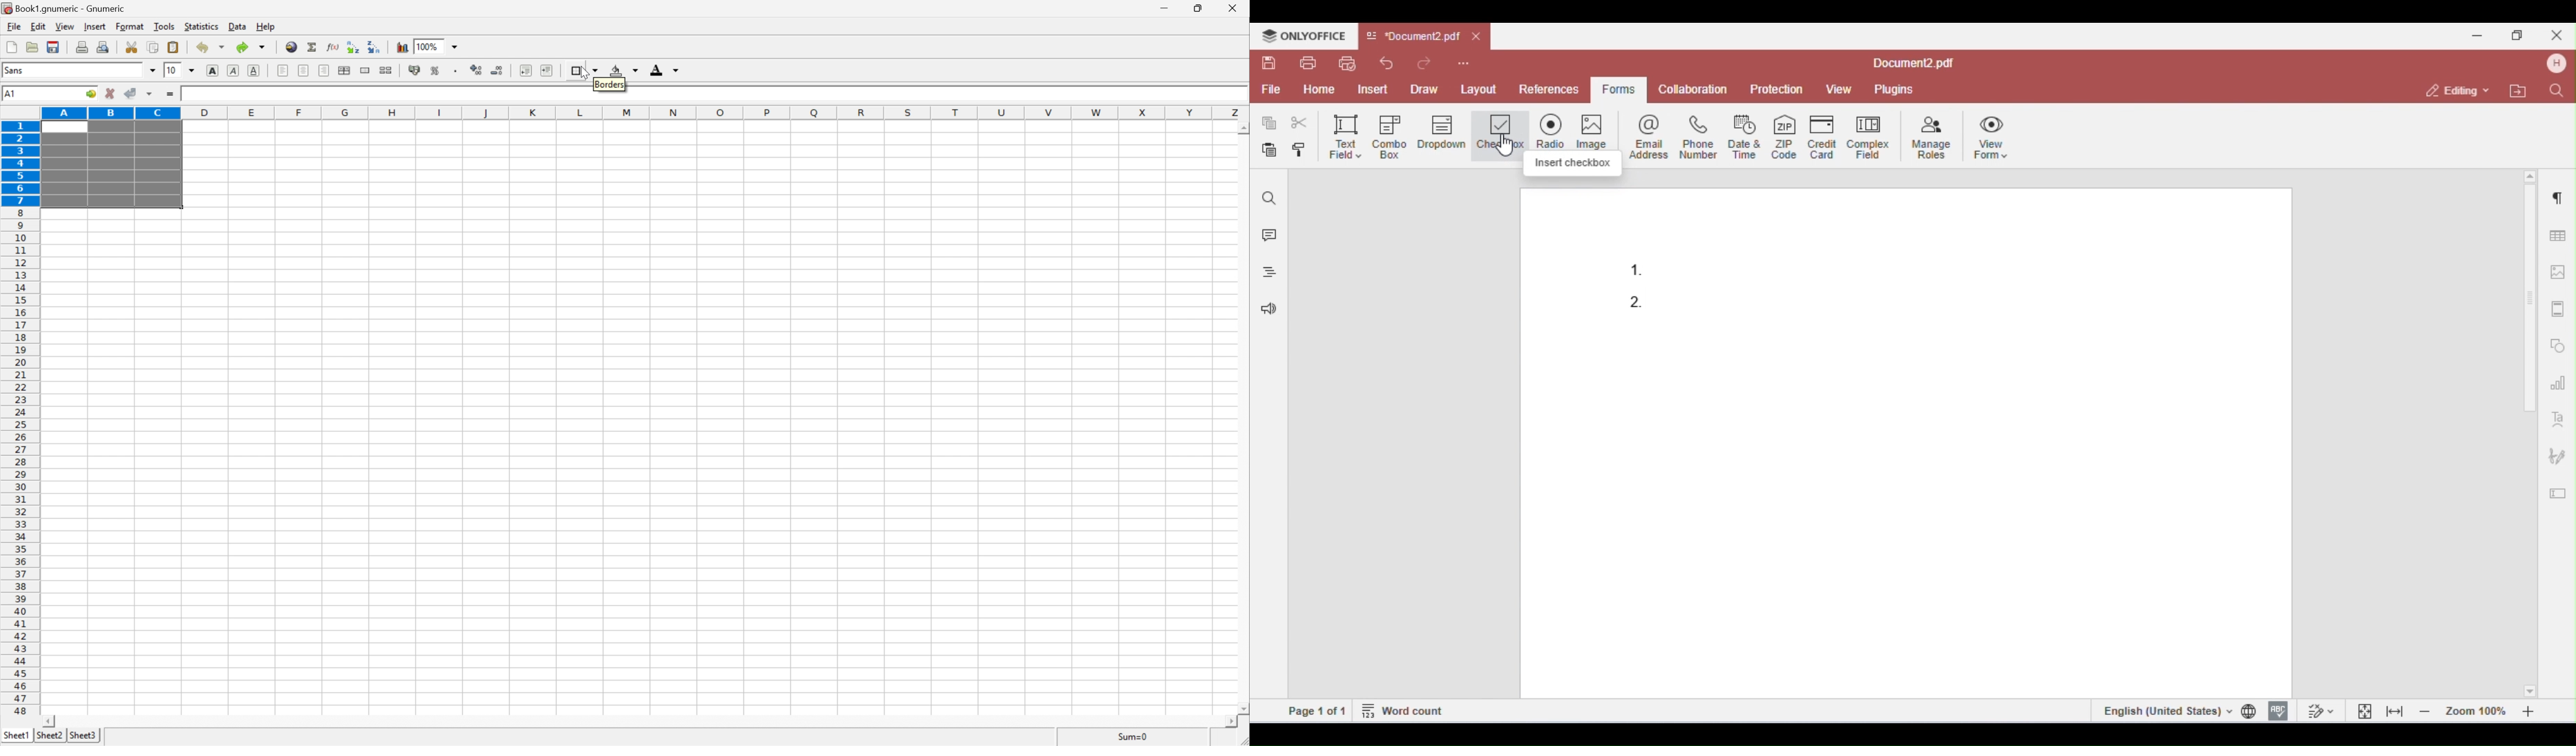  What do you see at coordinates (478, 70) in the screenshot?
I see `increase number of decimals displayed` at bounding box center [478, 70].